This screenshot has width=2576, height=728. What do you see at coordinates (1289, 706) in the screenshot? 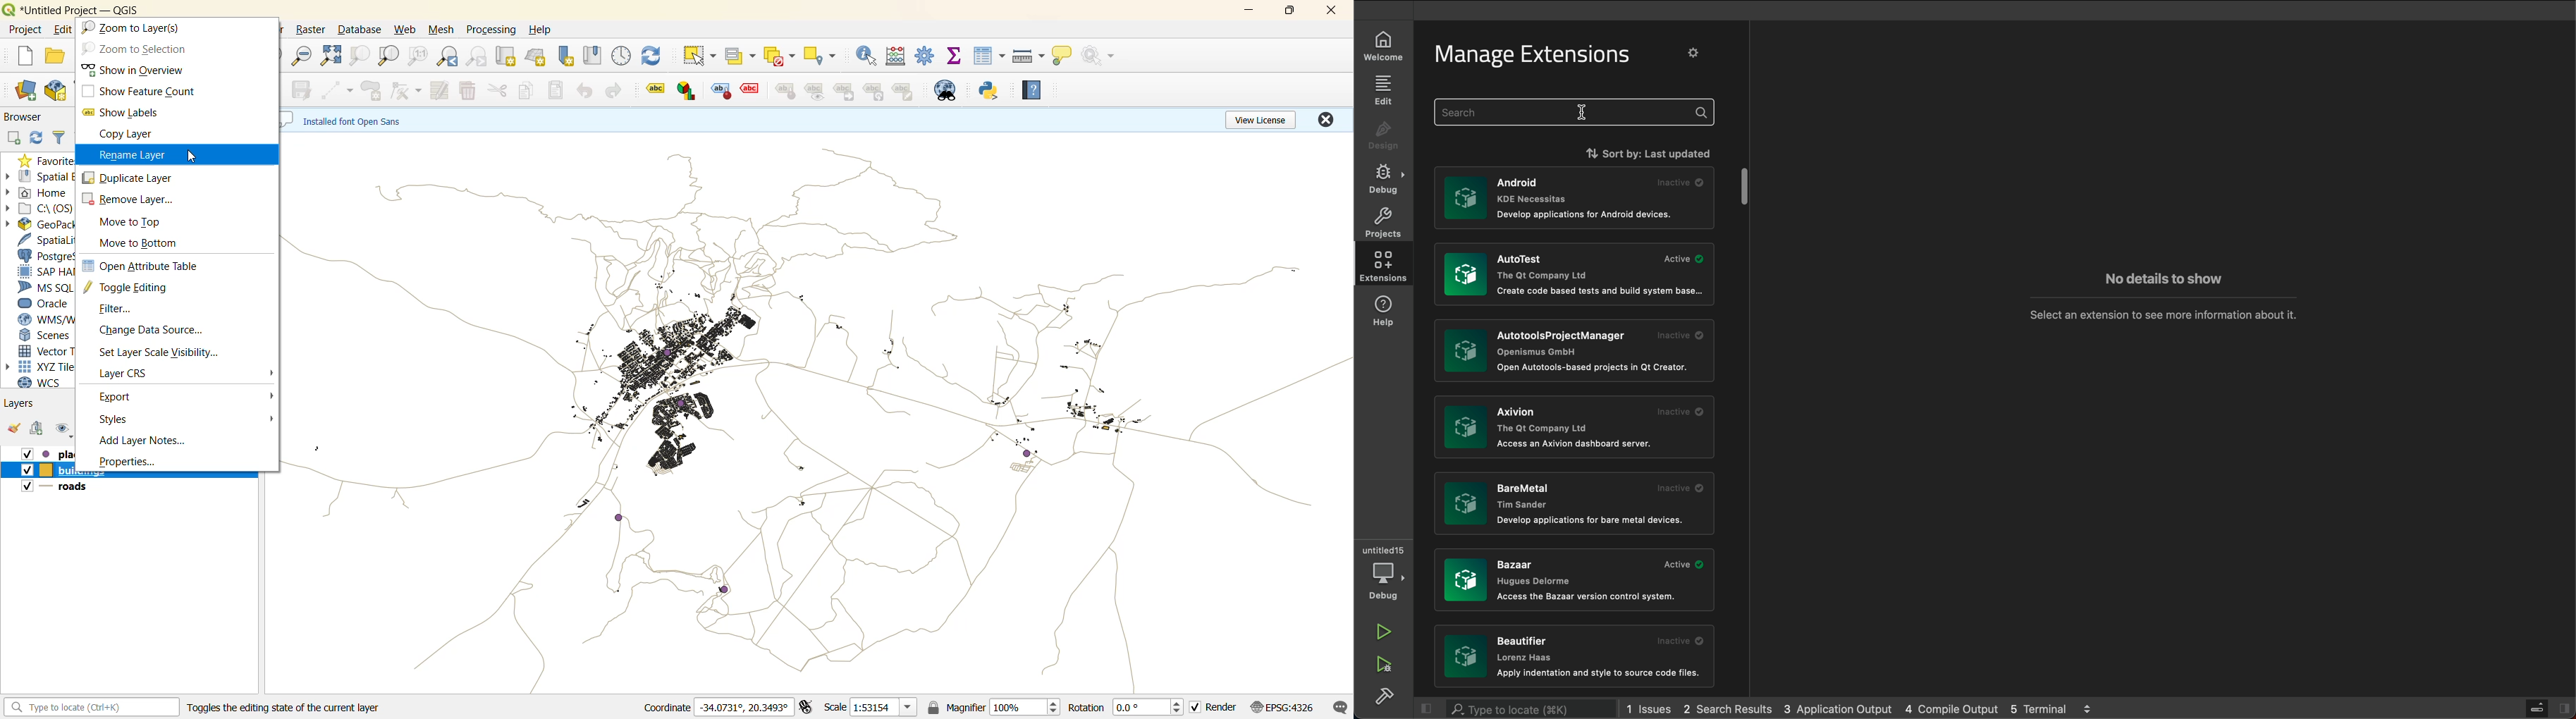
I see `crs` at bounding box center [1289, 706].